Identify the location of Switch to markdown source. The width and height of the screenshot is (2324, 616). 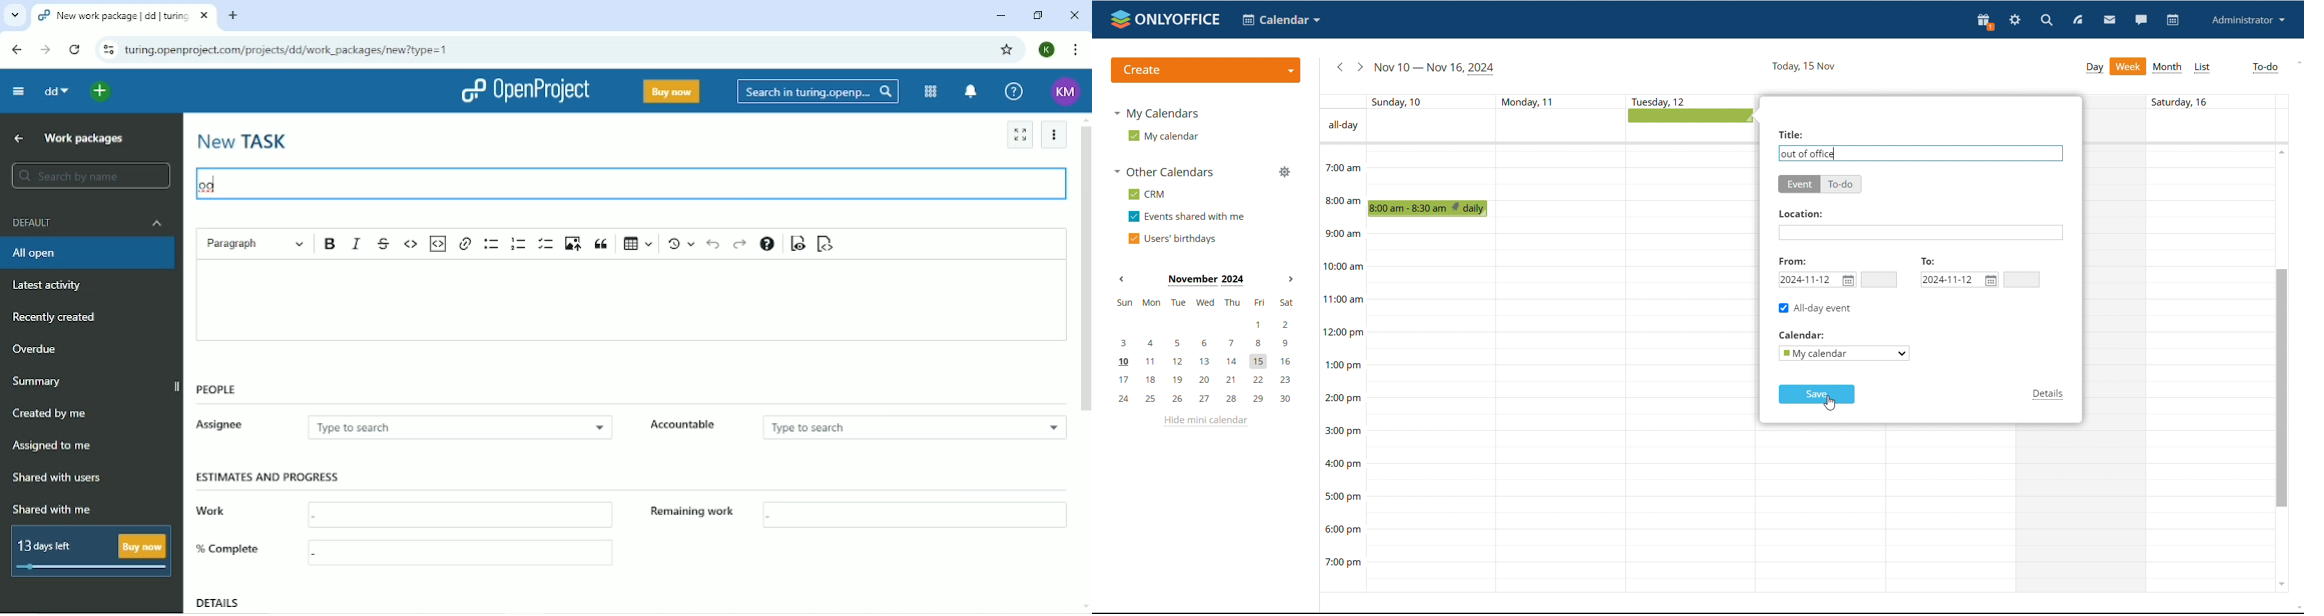
(825, 244).